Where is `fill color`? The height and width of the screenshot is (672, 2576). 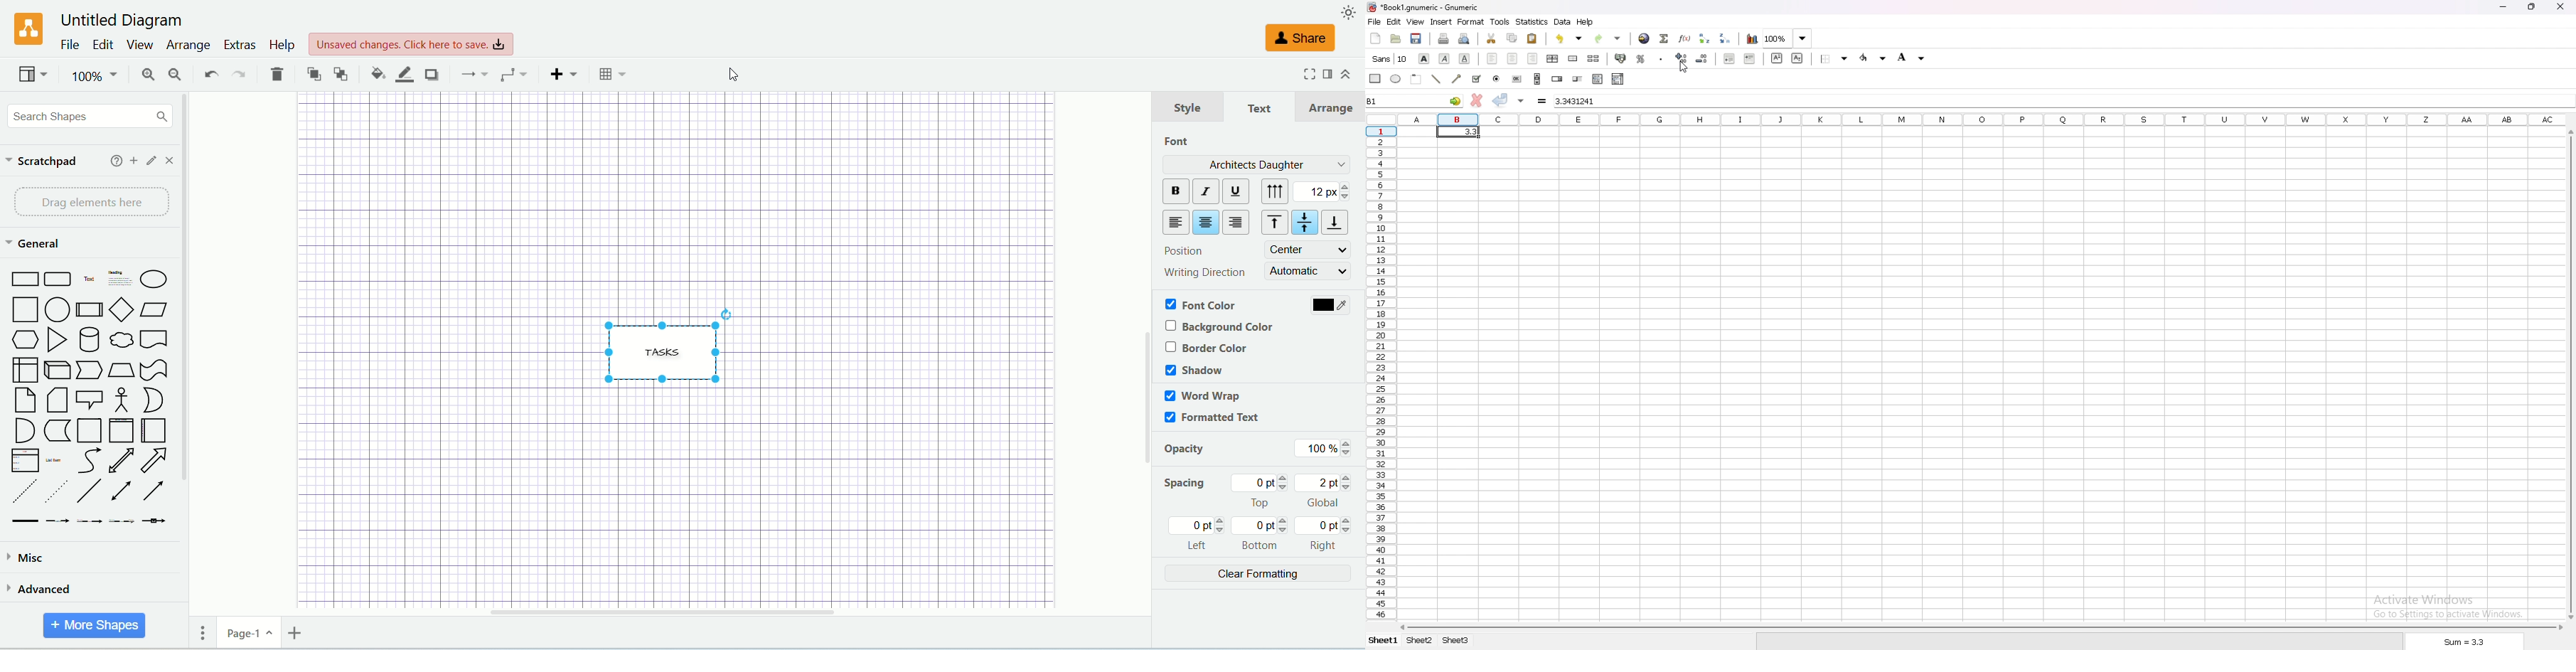
fill color is located at coordinates (371, 73).